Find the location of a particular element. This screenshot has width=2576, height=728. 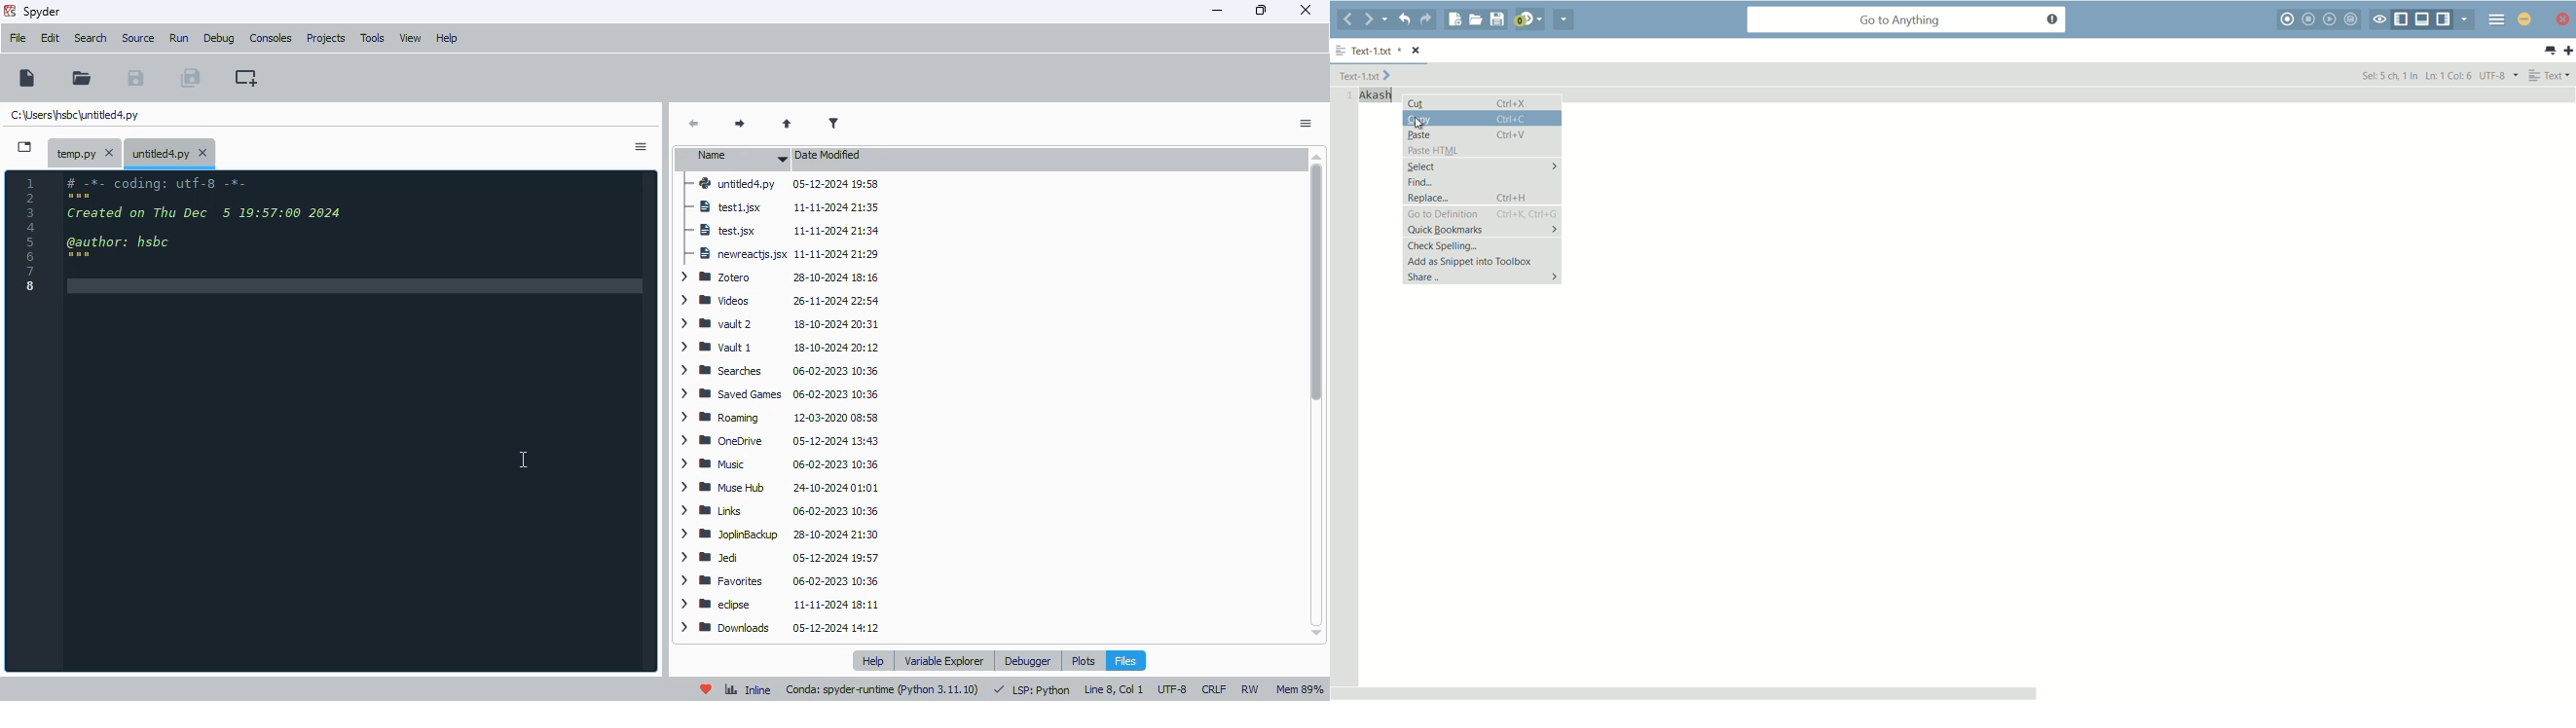

videos is located at coordinates (715, 301).